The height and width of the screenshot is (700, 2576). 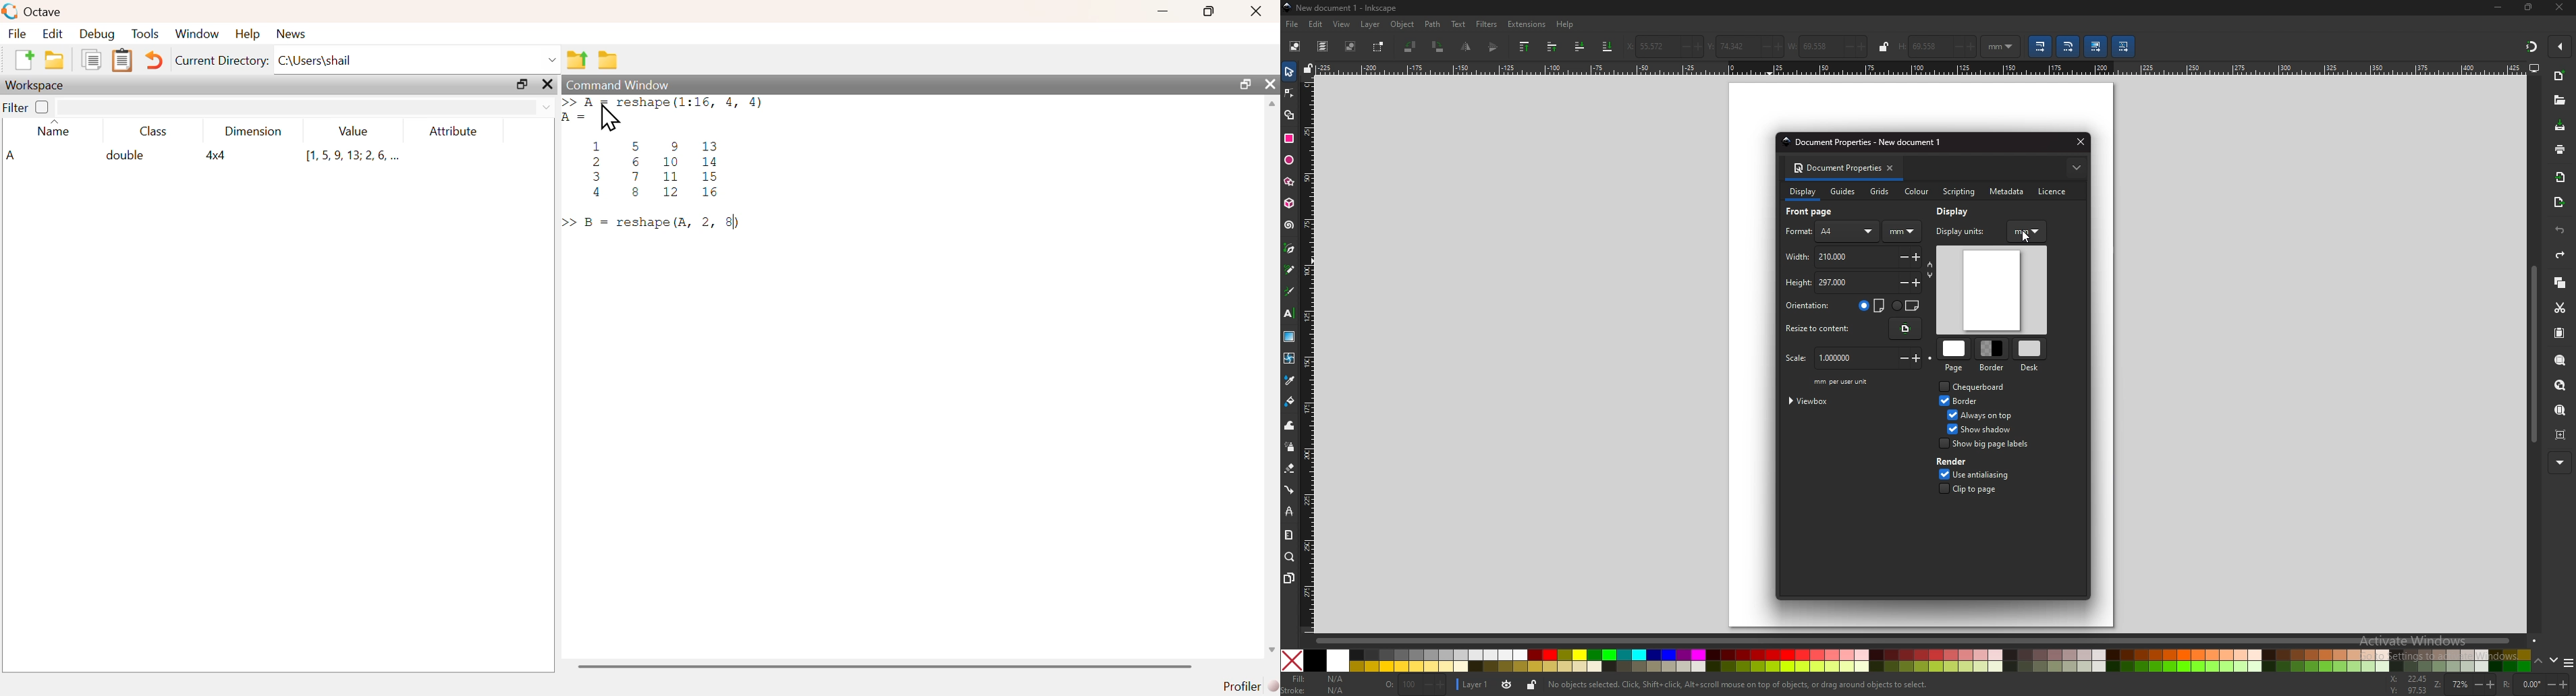 I want to click on gradient, so click(x=1289, y=335).